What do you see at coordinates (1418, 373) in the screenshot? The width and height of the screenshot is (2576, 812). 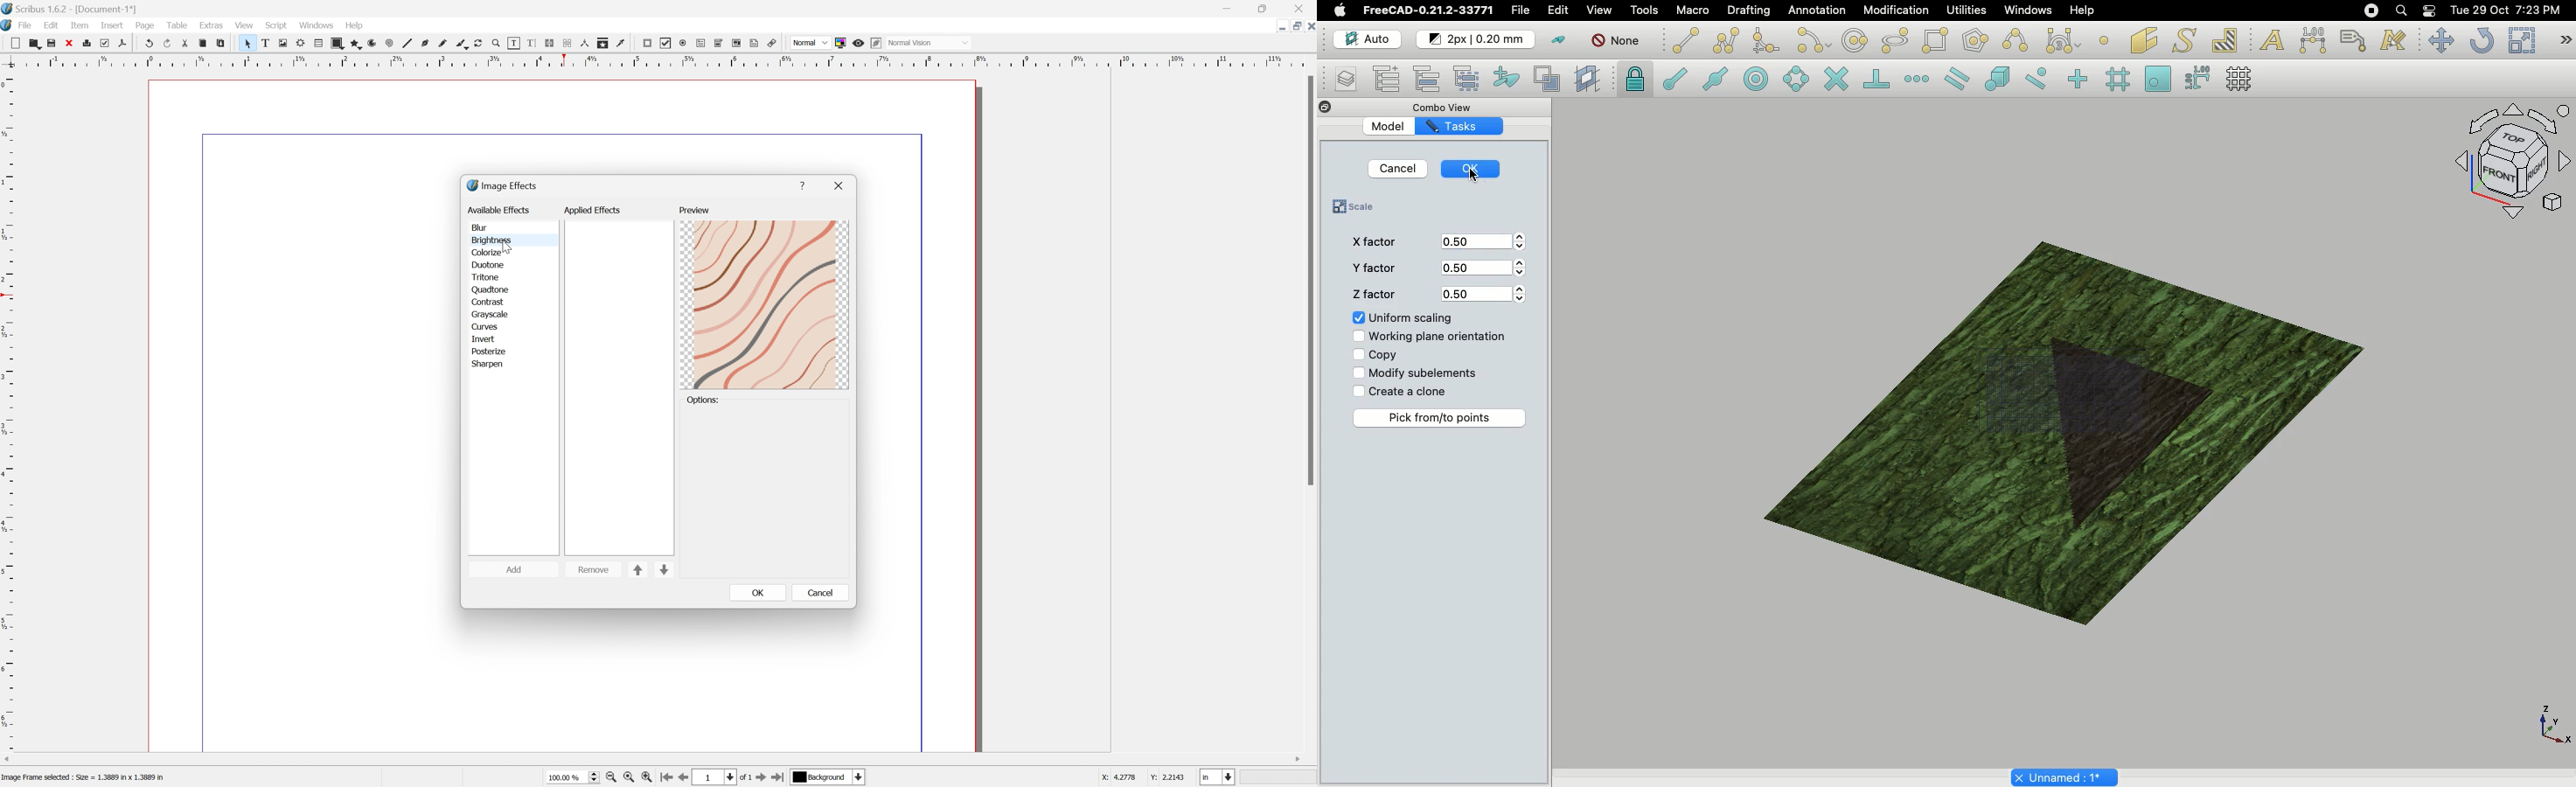 I see `Modify subelements` at bounding box center [1418, 373].